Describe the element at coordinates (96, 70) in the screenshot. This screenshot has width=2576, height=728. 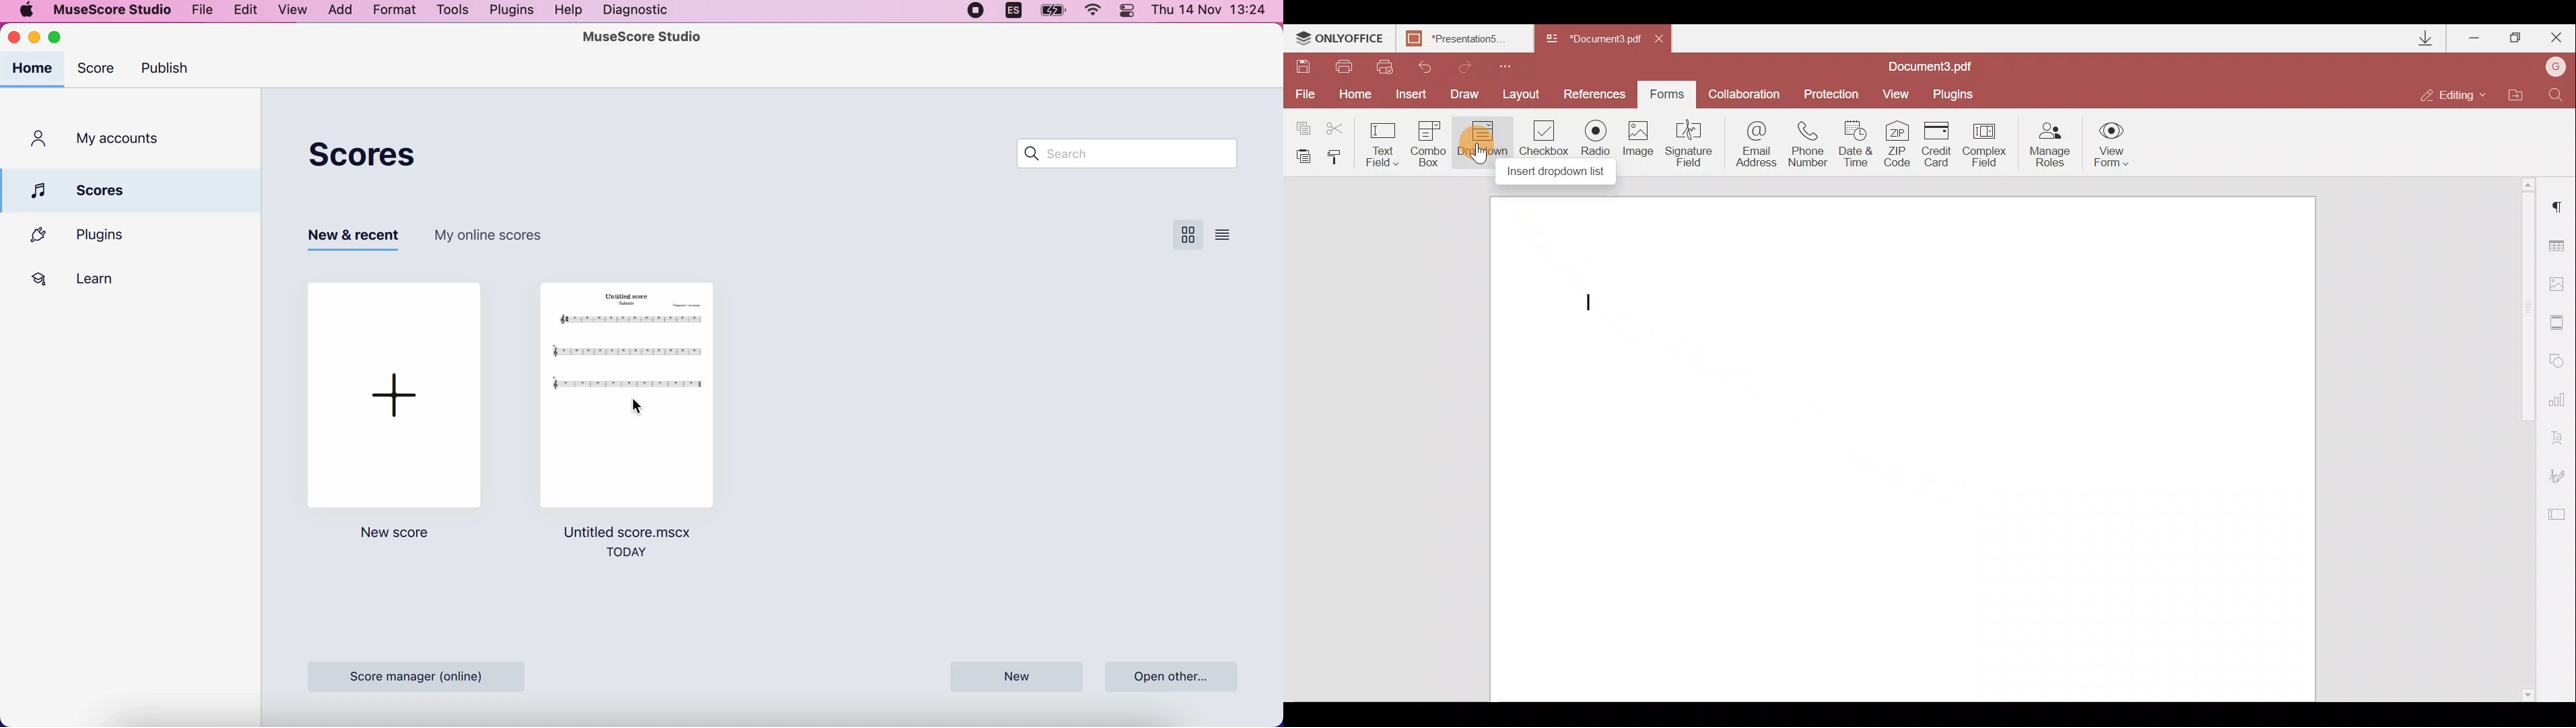
I see `score` at that location.